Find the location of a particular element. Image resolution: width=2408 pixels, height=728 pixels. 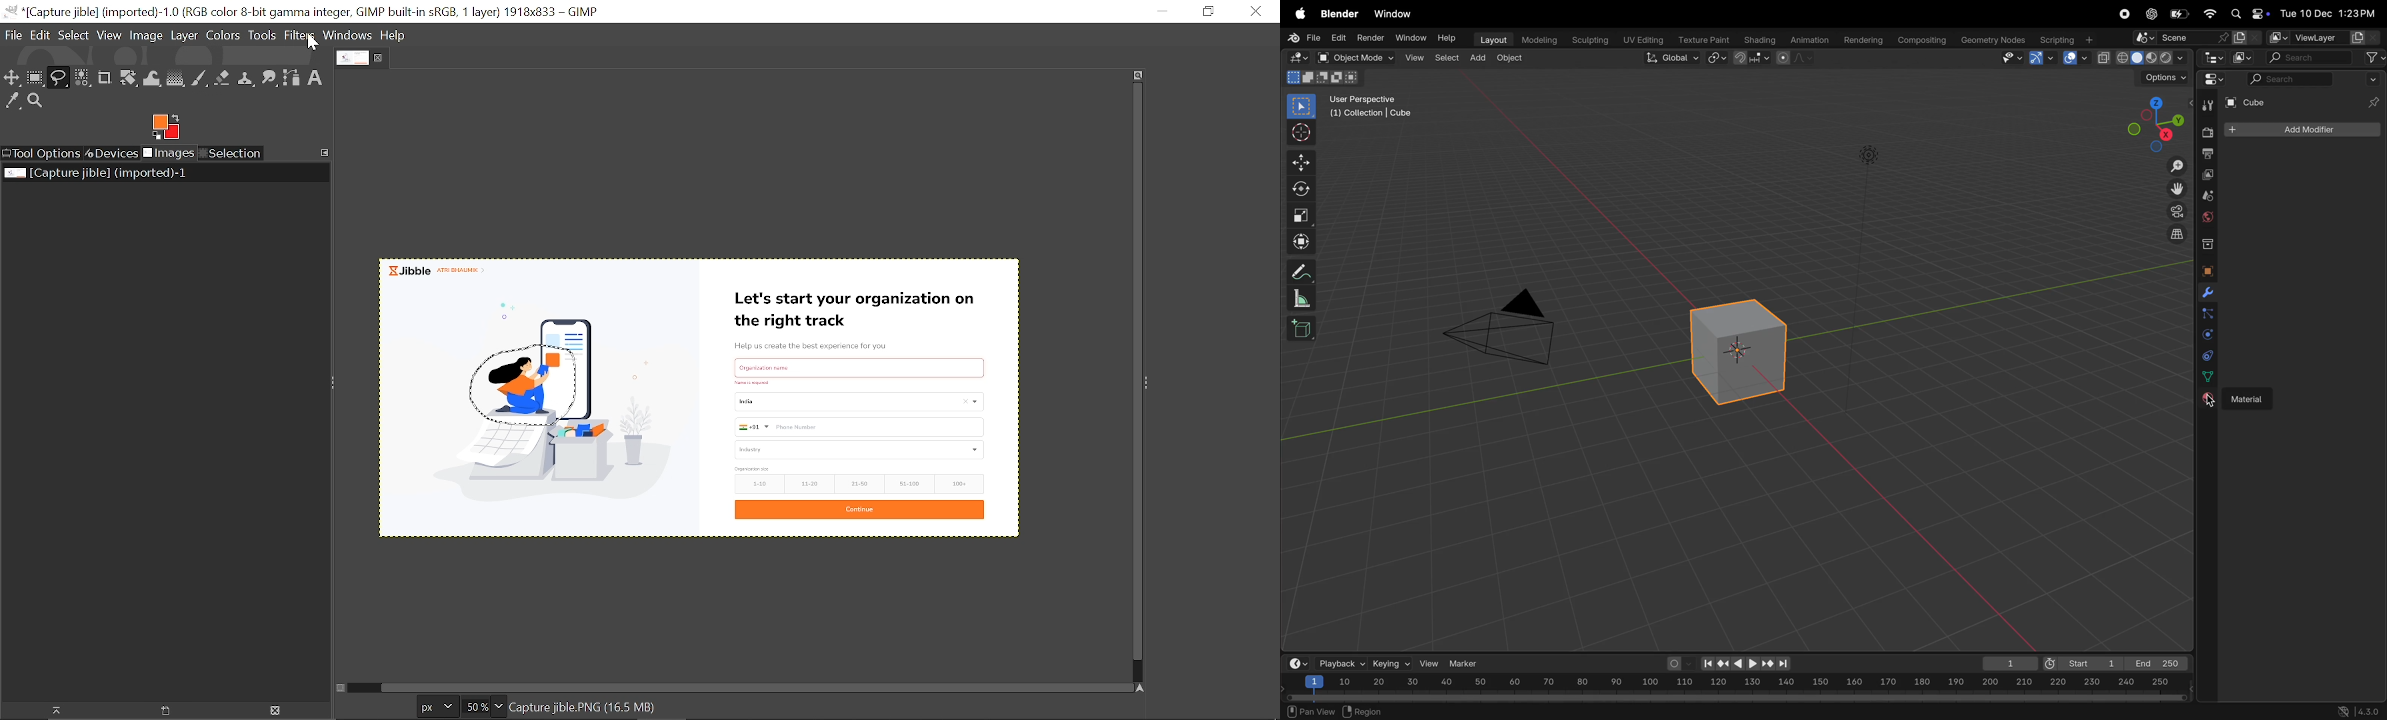

Filters is located at coordinates (300, 36).